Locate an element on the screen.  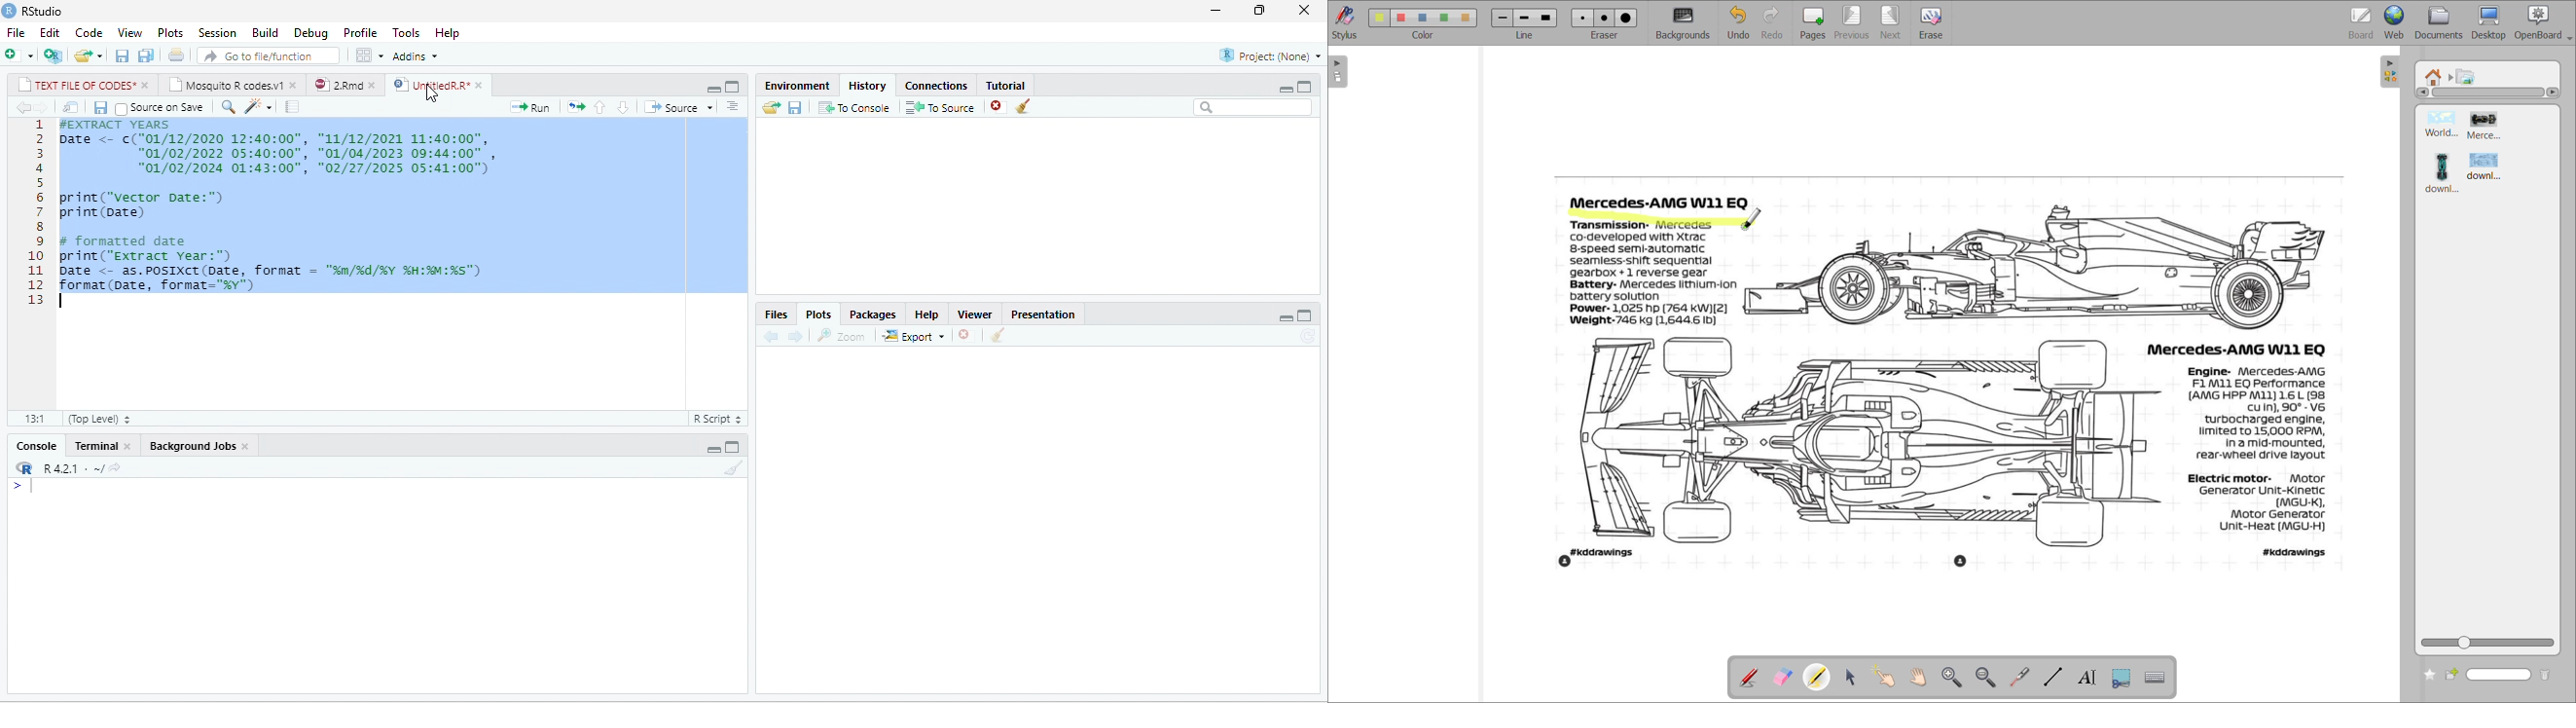
line numbering is located at coordinates (35, 212).